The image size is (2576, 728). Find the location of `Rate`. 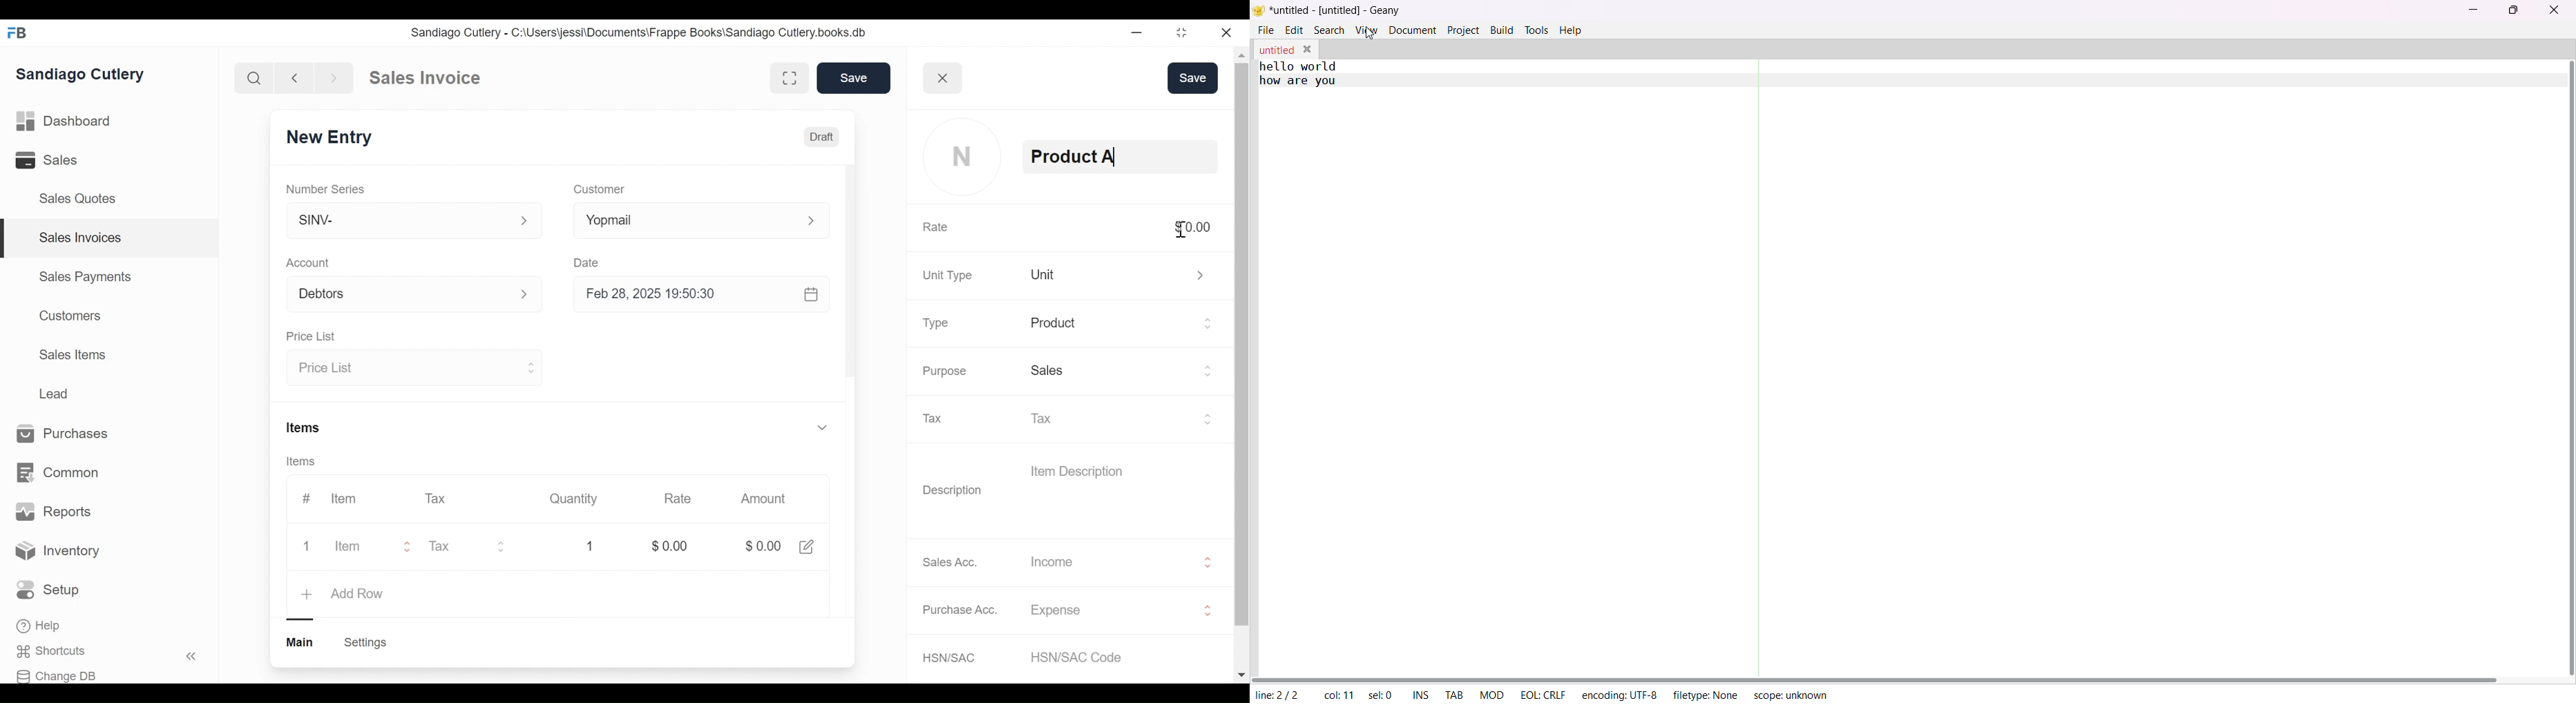

Rate is located at coordinates (678, 499).